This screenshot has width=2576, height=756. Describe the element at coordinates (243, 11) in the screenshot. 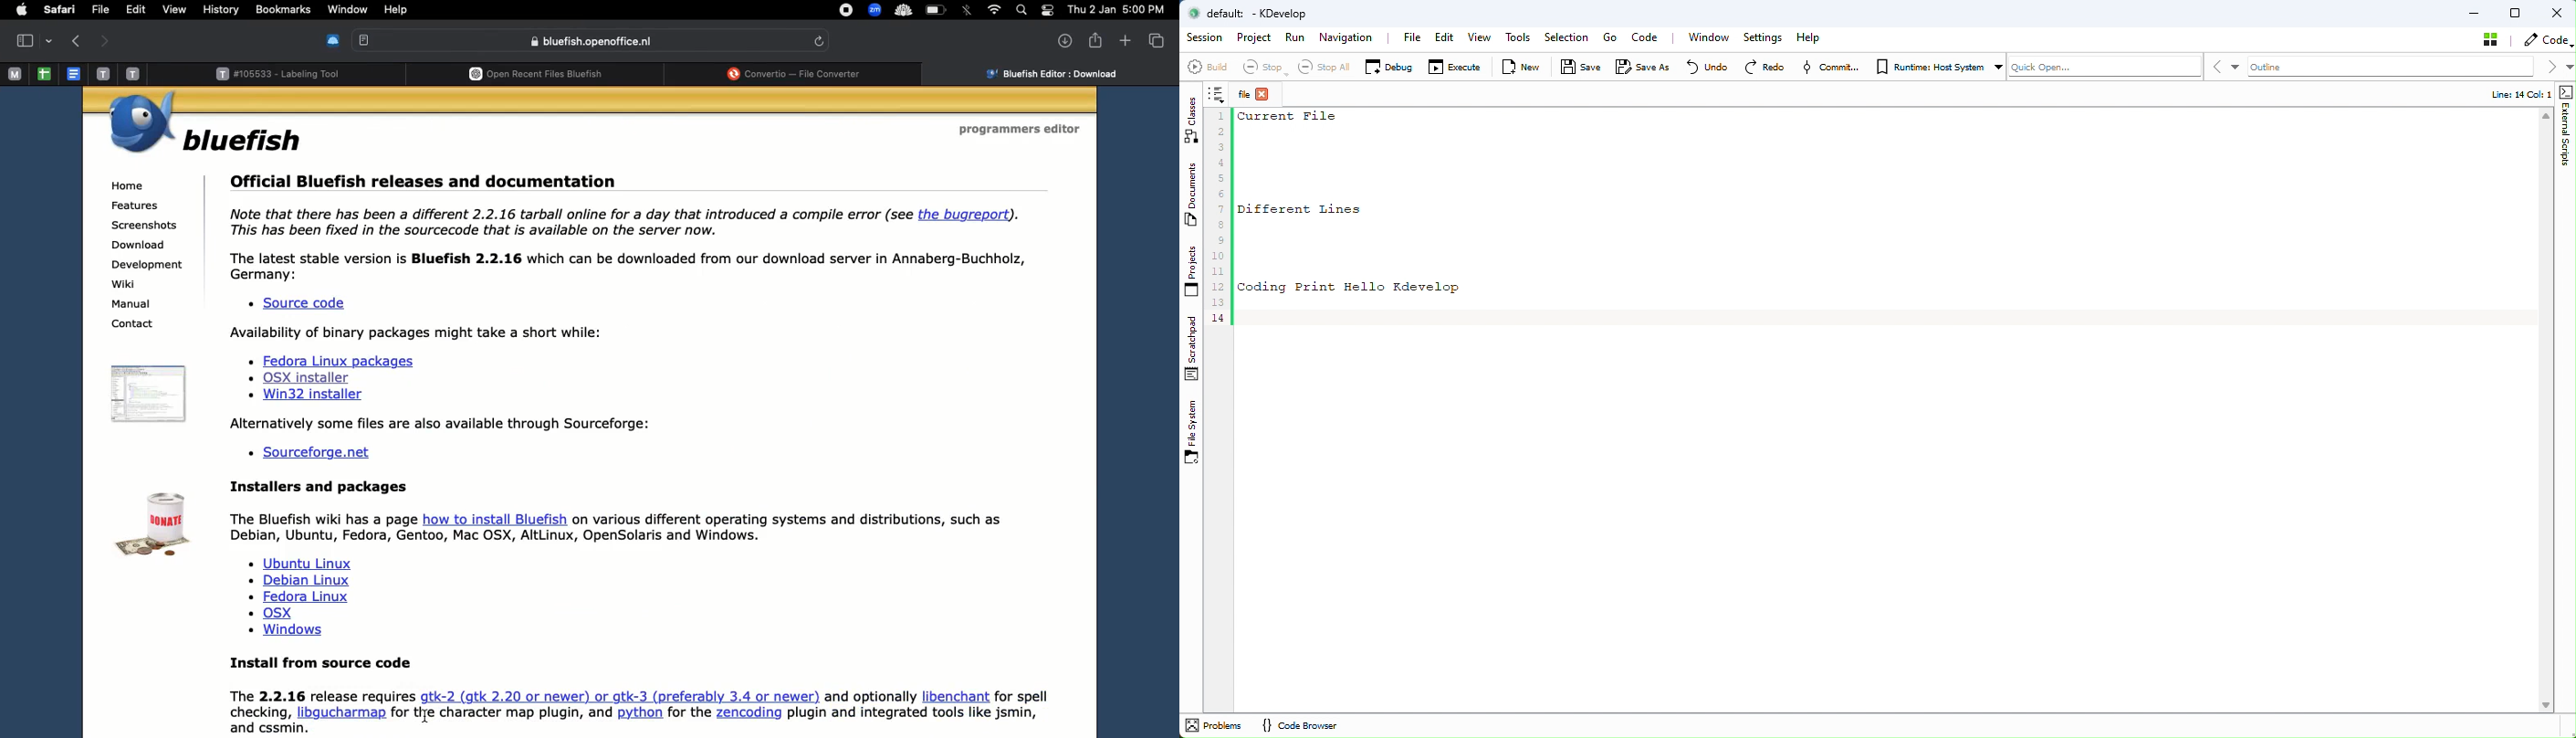

I see `document` at that location.